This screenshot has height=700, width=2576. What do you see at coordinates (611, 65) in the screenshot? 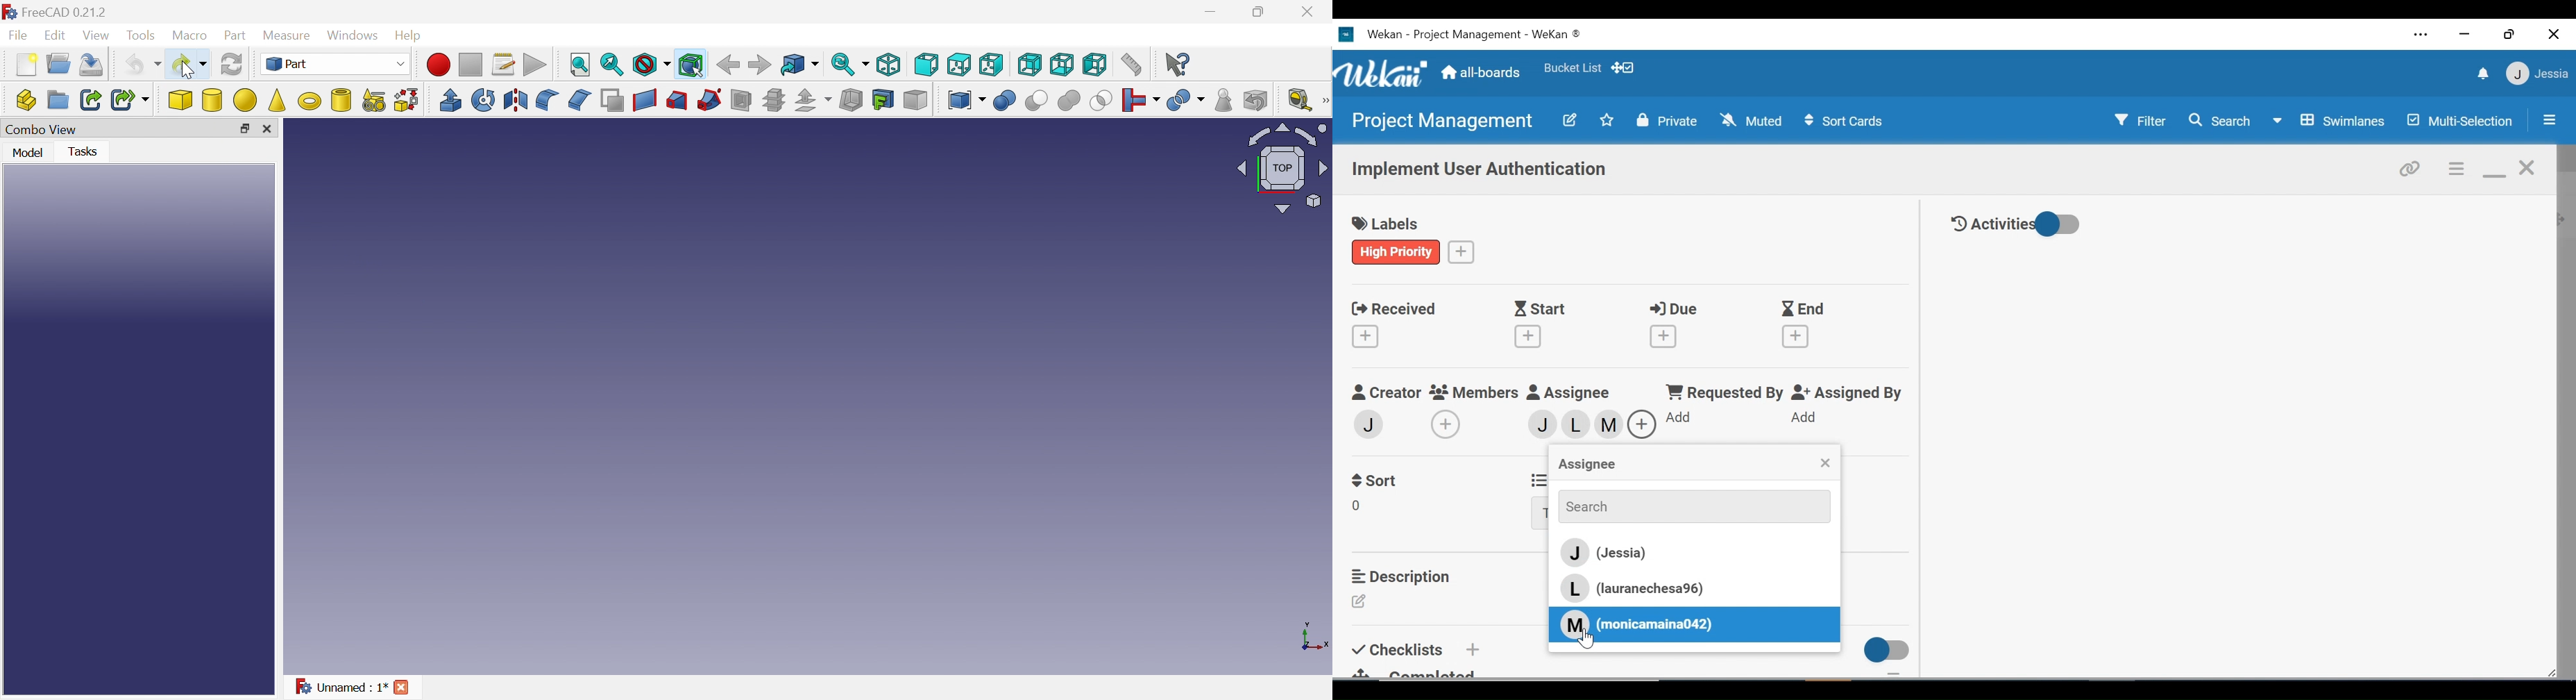
I see `Fit selection` at bounding box center [611, 65].